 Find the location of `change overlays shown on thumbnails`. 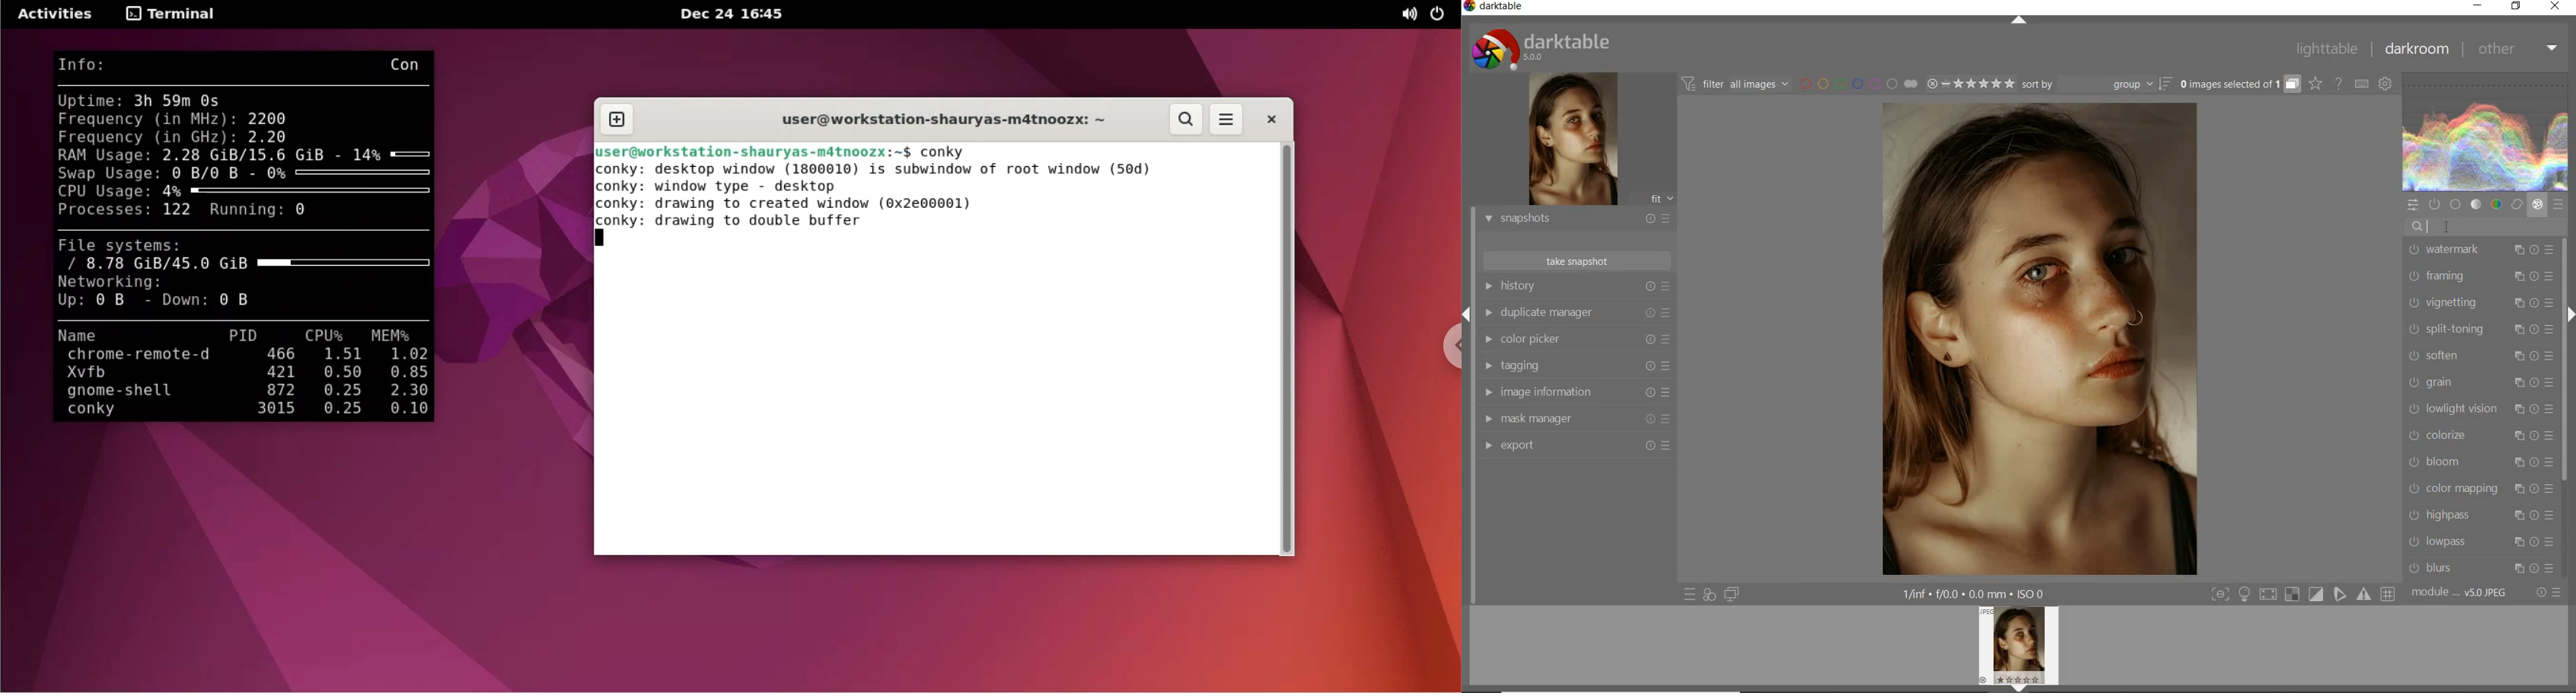

change overlays shown on thumbnails is located at coordinates (2315, 84).